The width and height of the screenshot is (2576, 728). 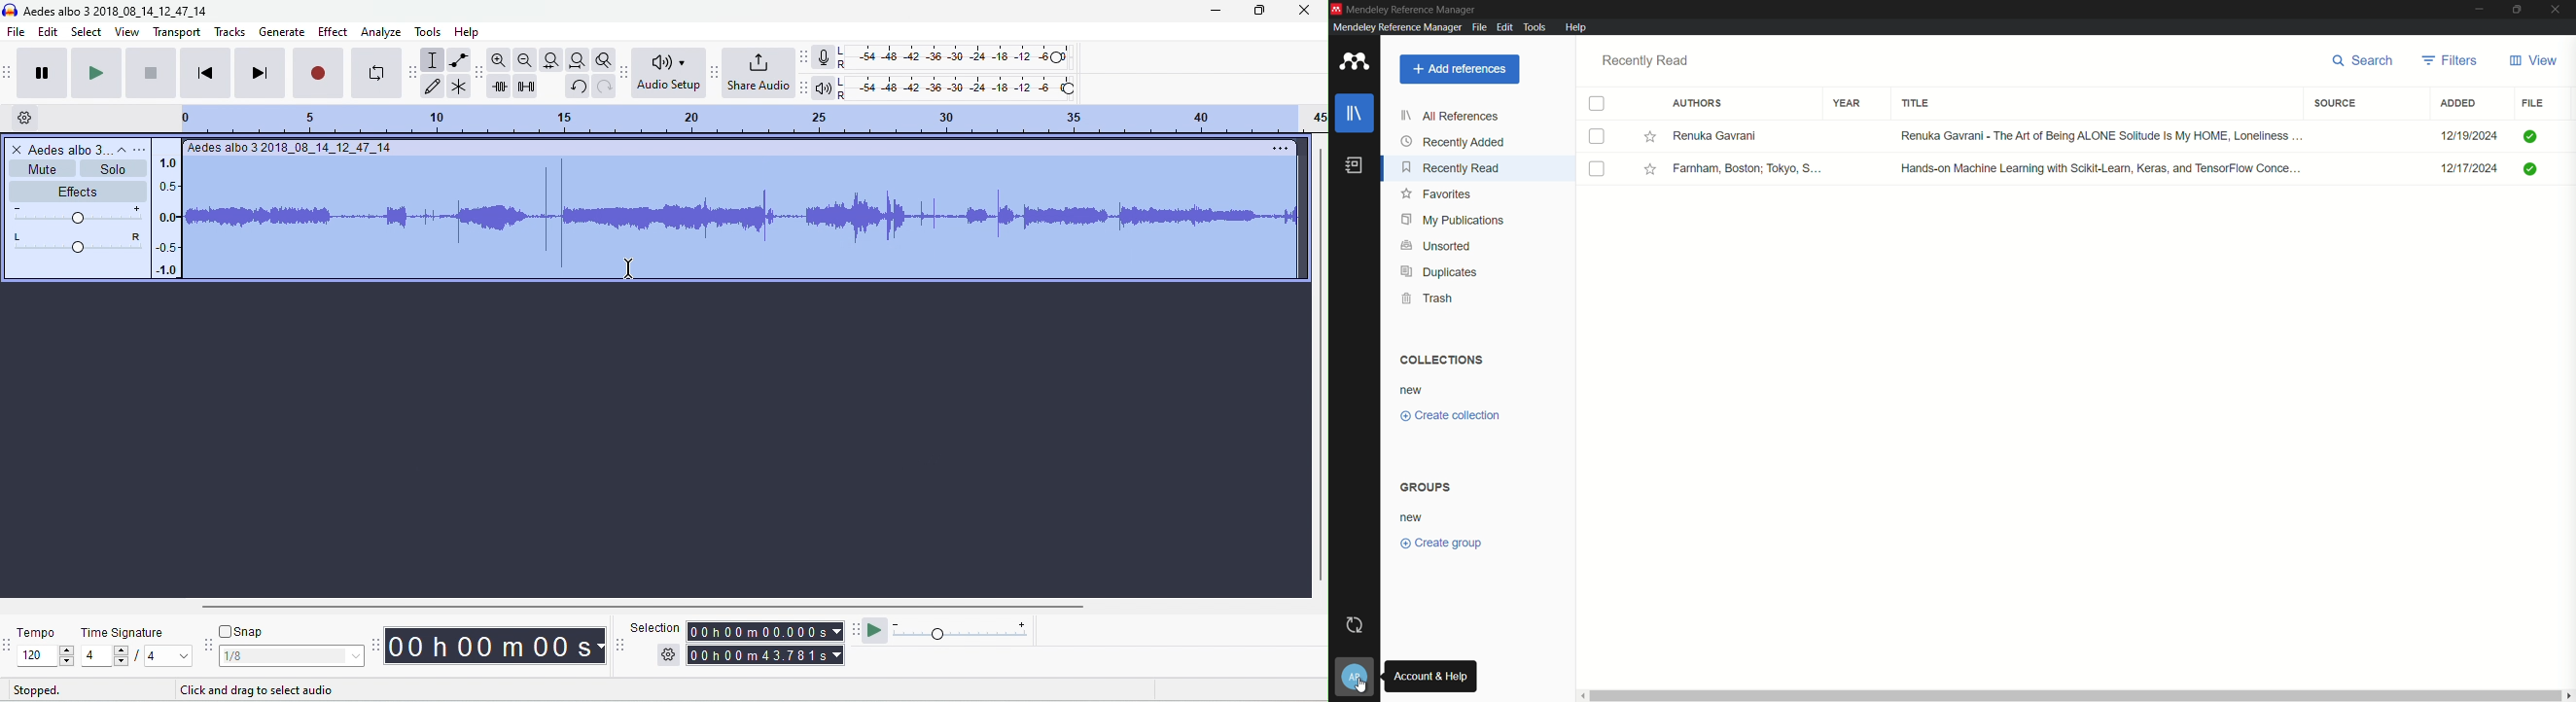 I want to click on selection time, so click(x=766, y=630).